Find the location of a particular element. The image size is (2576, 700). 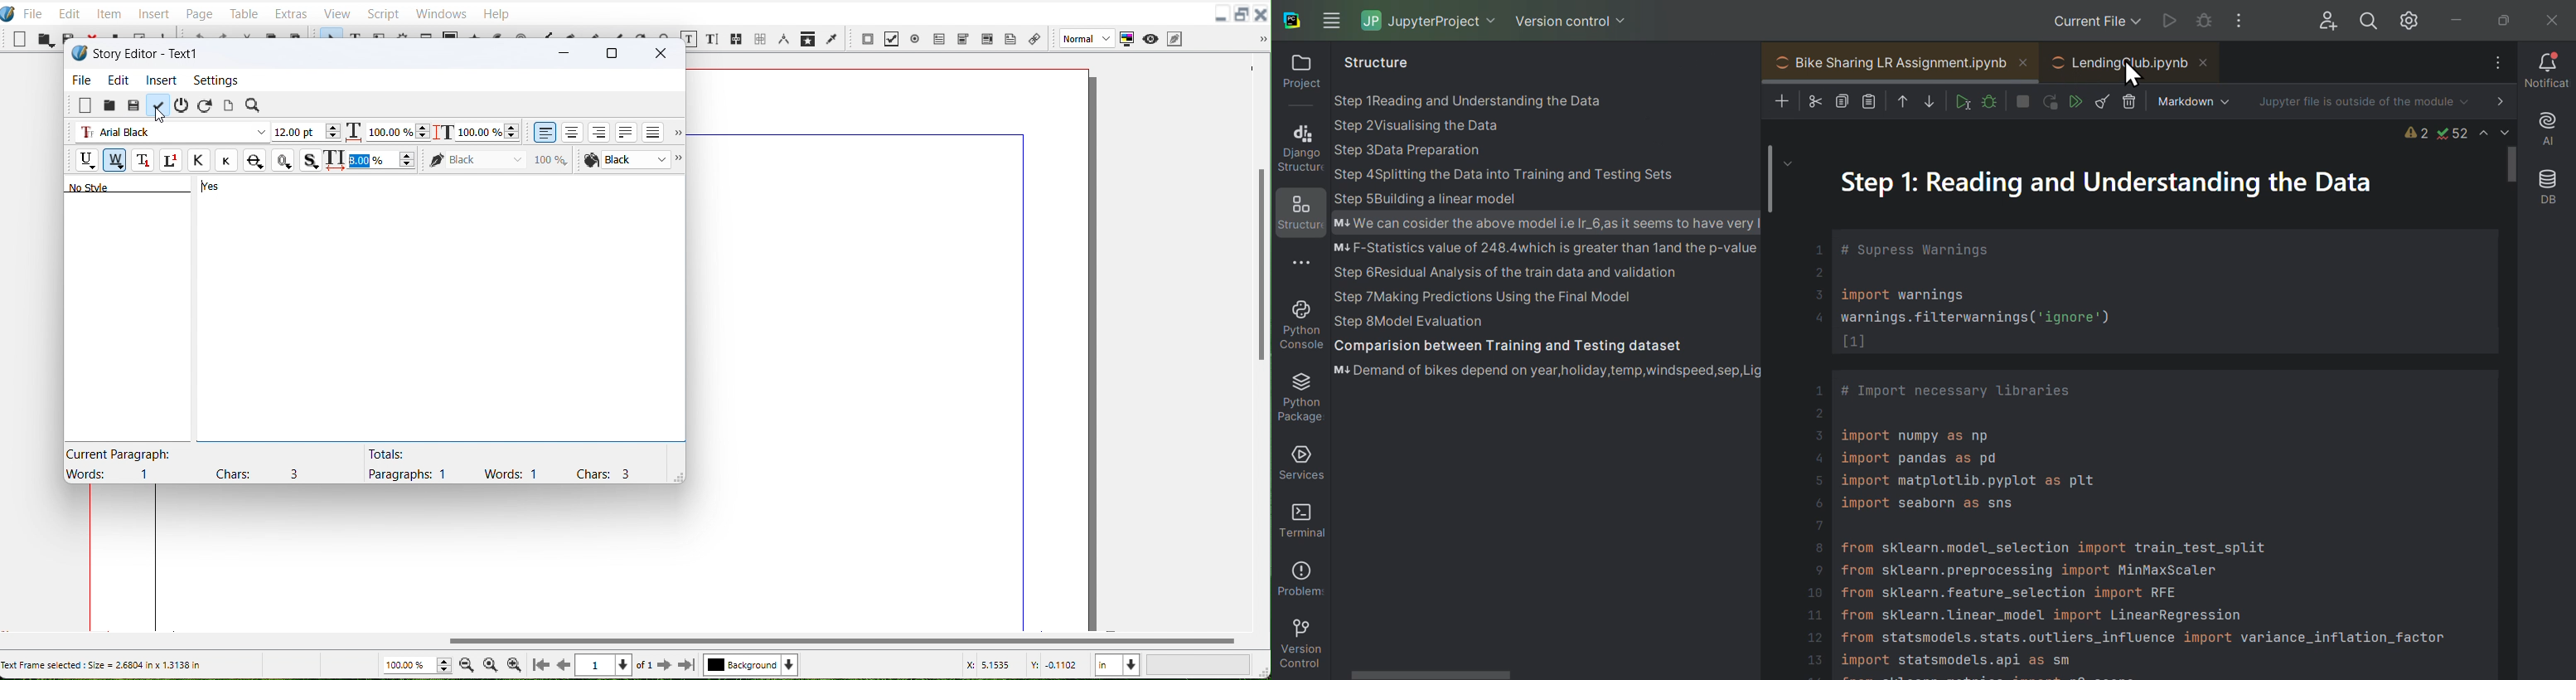

Subscript is located at coordinates (142, 160).